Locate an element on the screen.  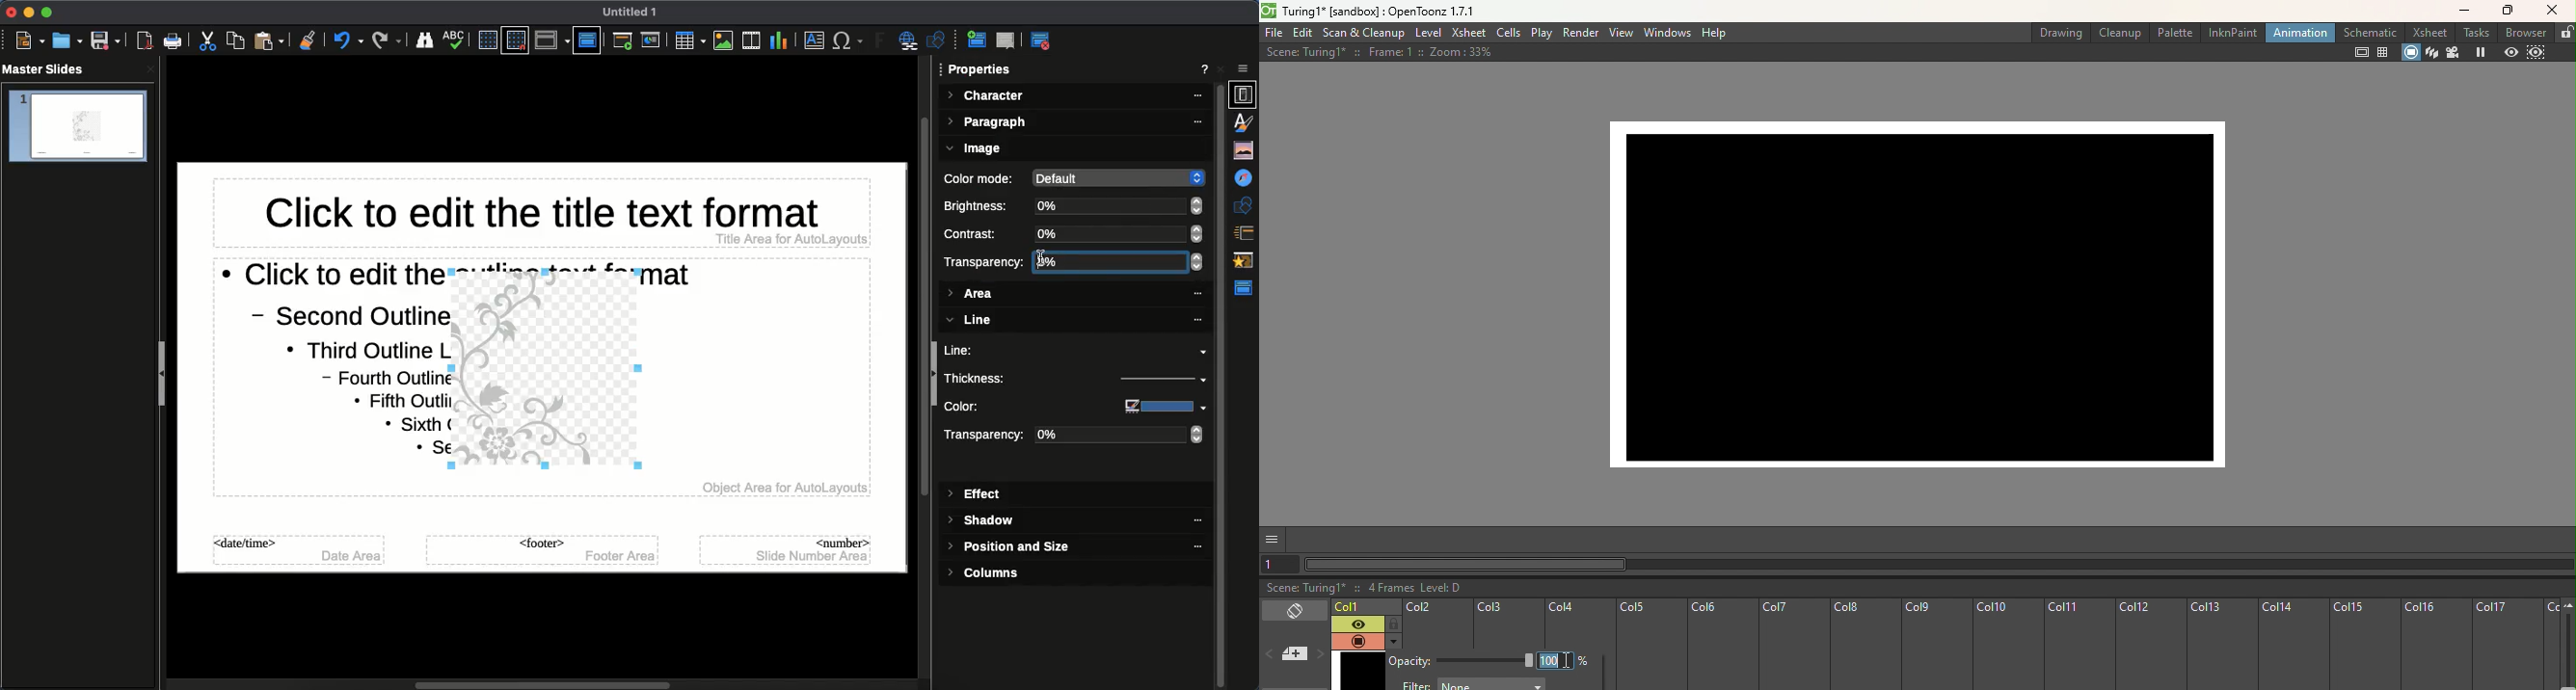
Lock toggle is located at coordinates (1391, 624).